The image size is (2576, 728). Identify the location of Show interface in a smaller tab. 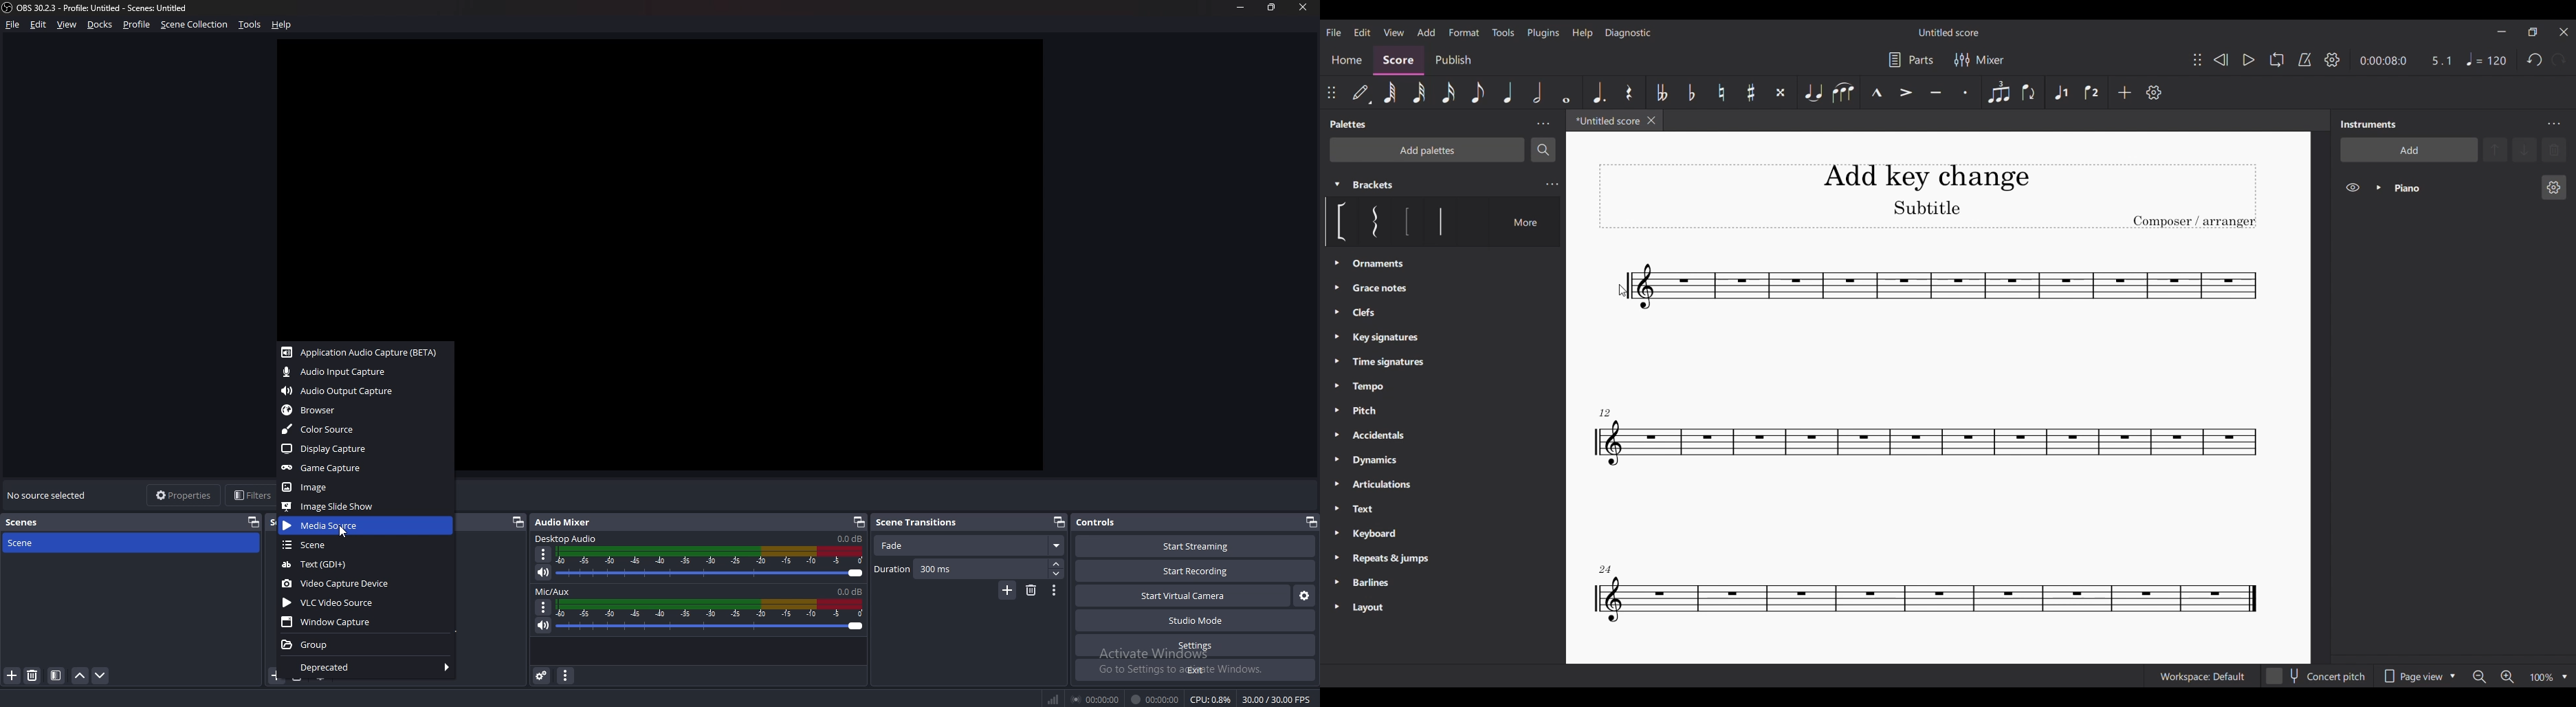
(2533, 32).